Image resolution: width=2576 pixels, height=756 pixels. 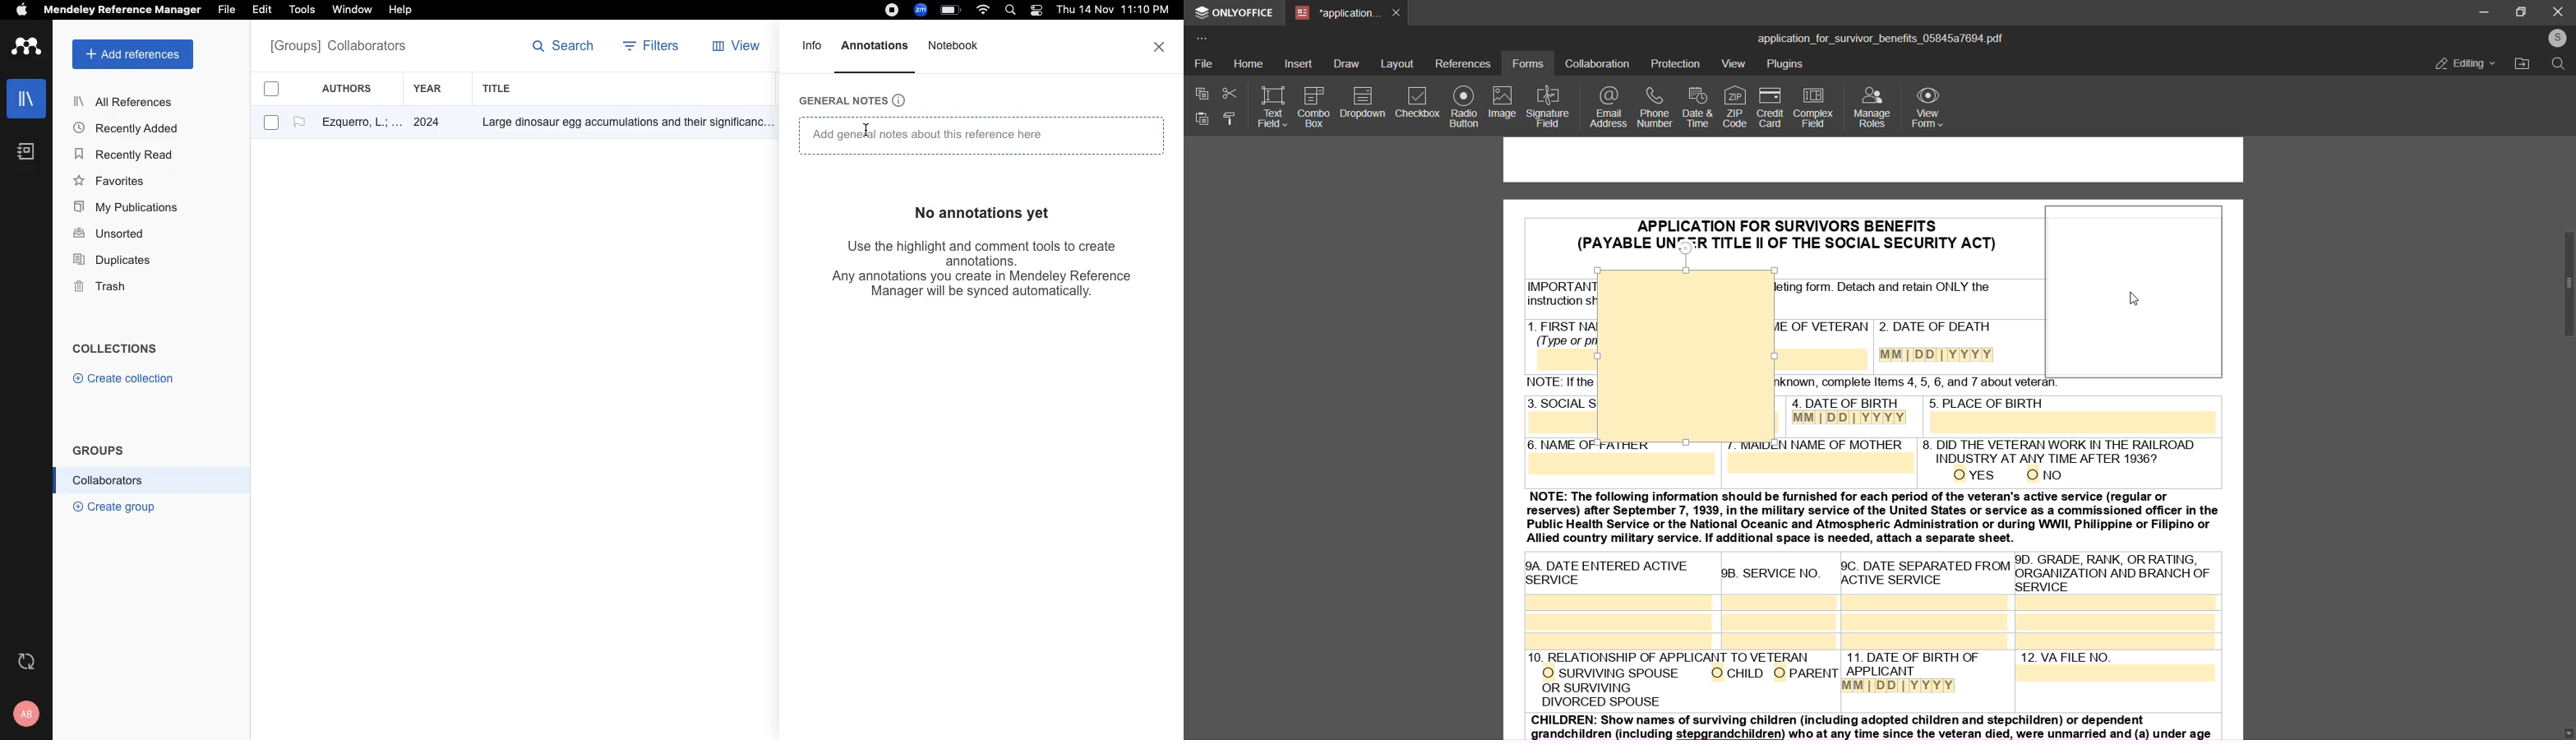 What do you see at coordinates (653, 48) in the screenshot?
I see `filters` at bounding box center [653, 48].